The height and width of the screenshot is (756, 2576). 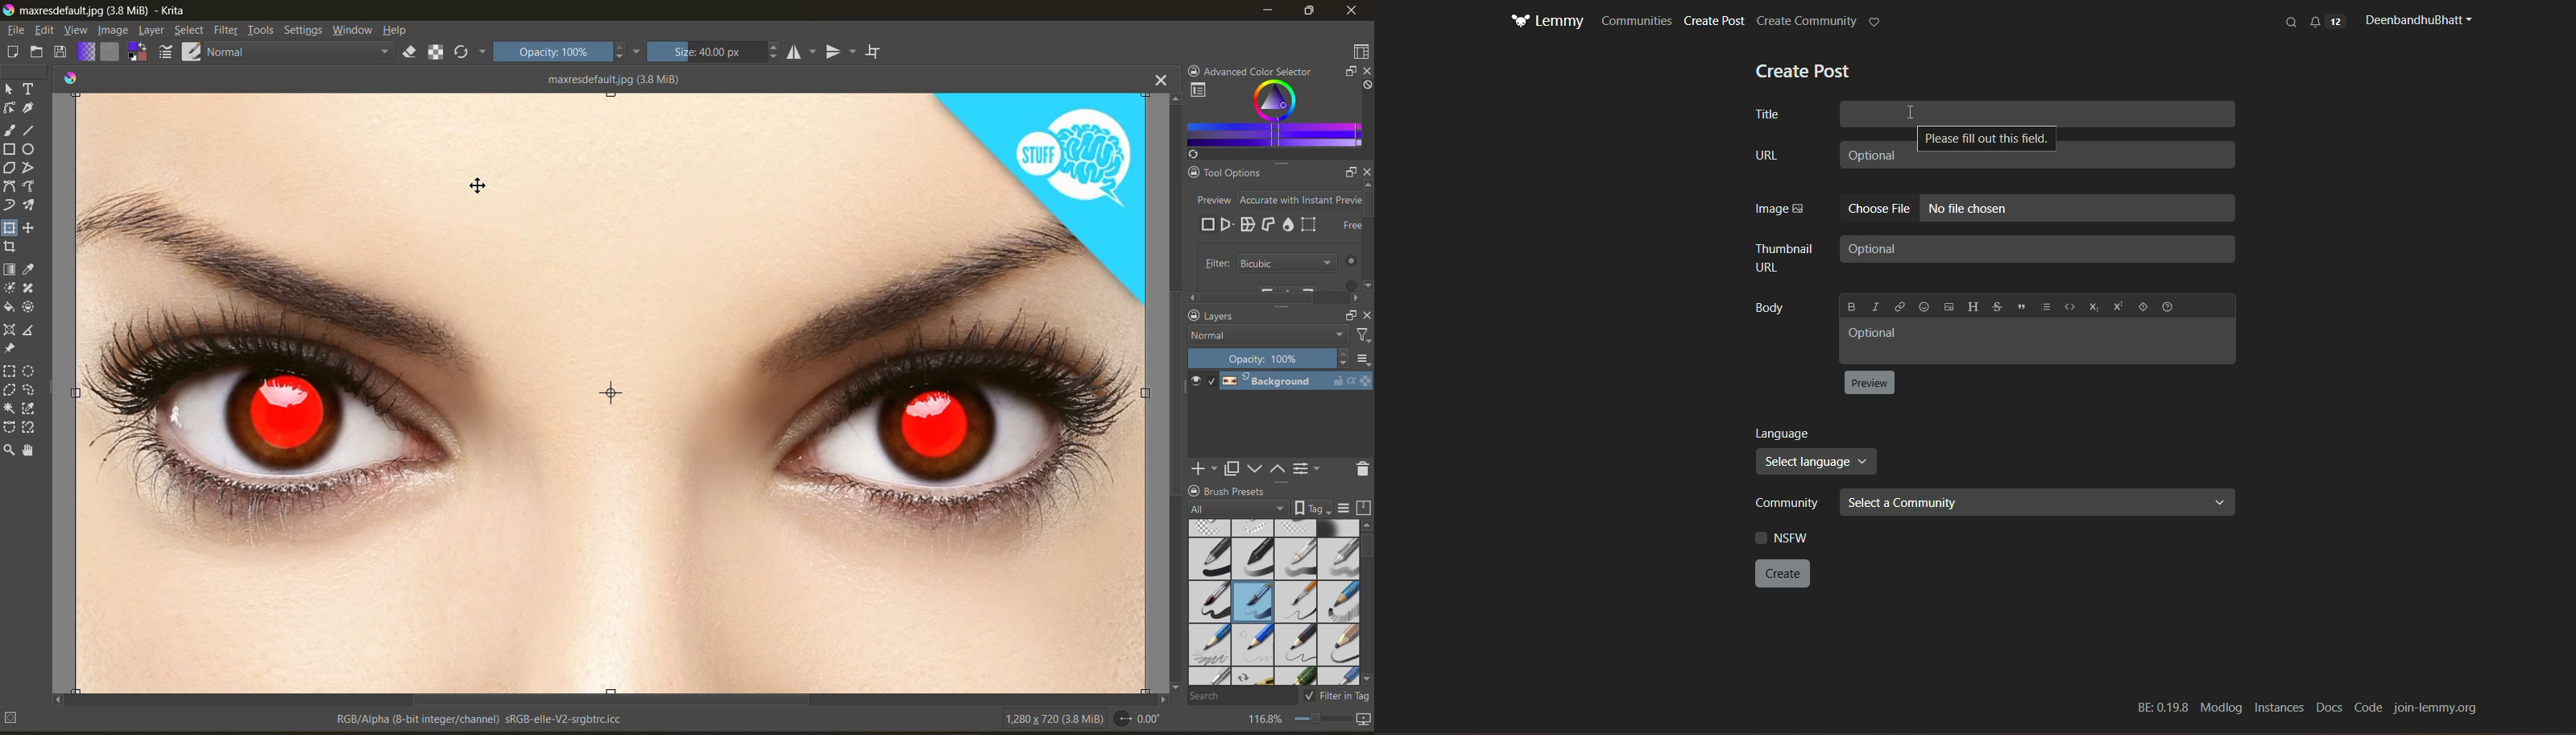 What do you see at coordinates (190, 32) in the screenshot?
I see `select` at bounding box center [190, 32].